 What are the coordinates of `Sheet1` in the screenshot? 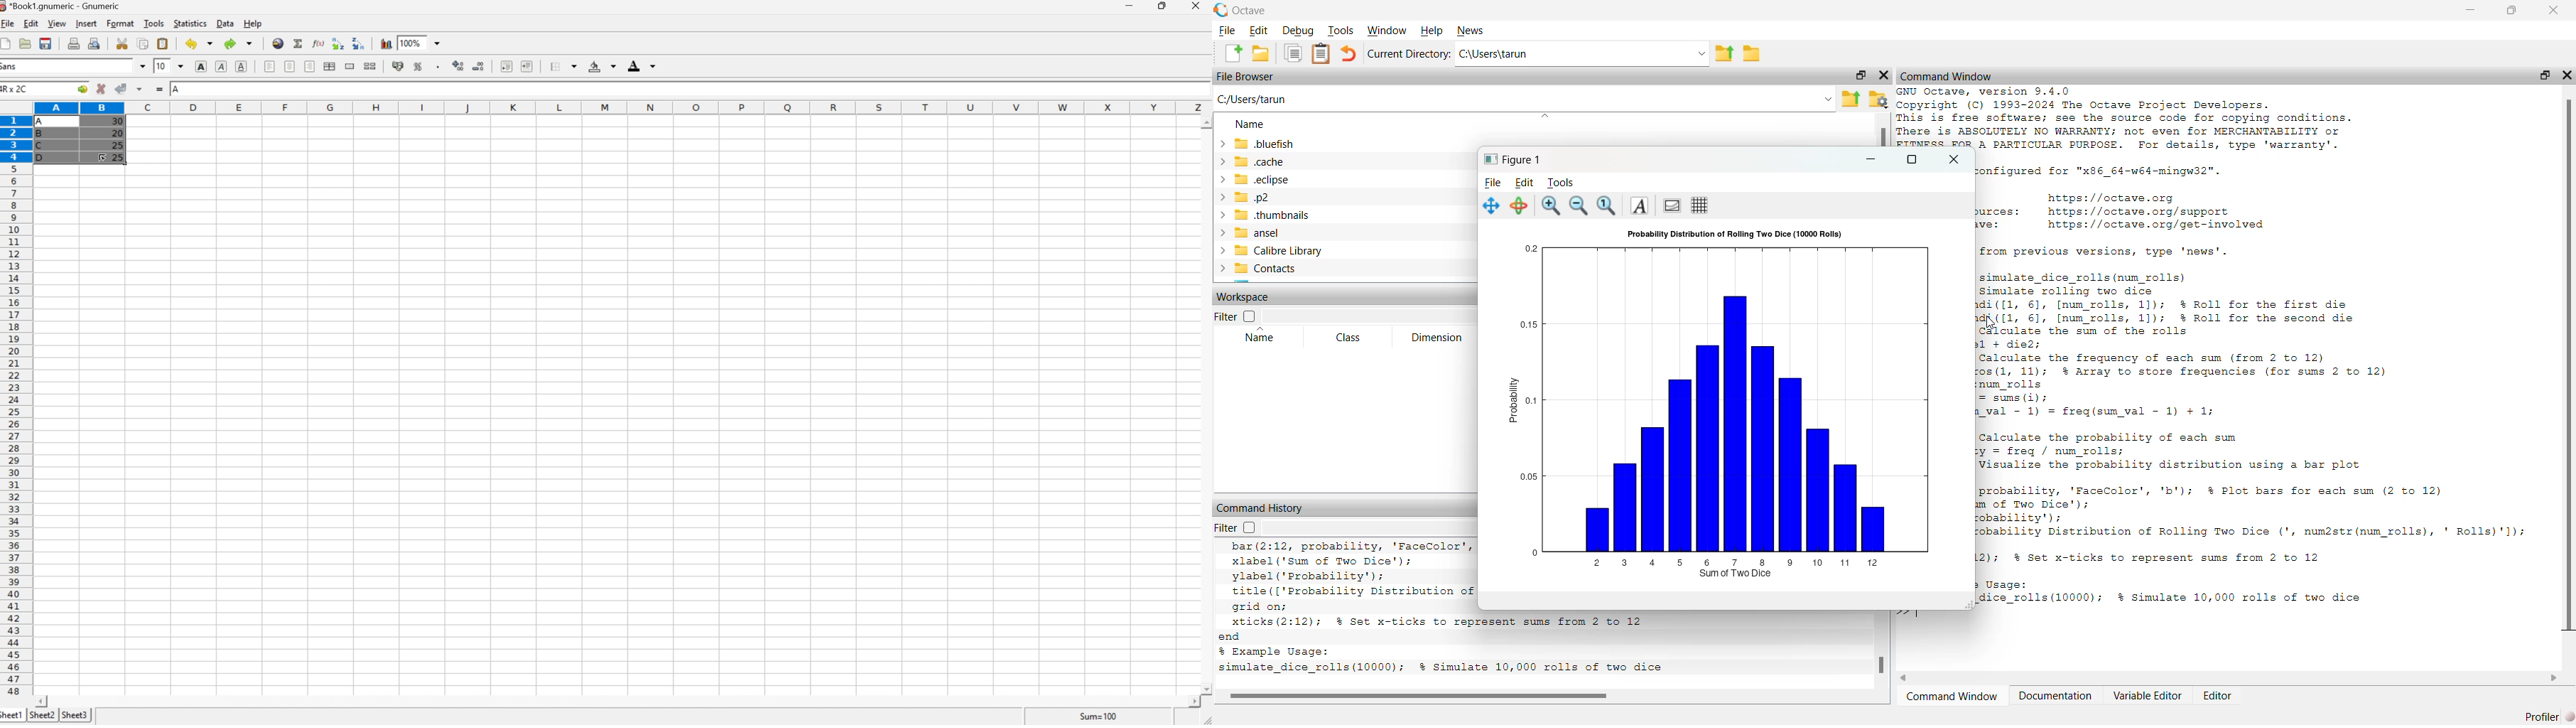 It's located at (12, 716).